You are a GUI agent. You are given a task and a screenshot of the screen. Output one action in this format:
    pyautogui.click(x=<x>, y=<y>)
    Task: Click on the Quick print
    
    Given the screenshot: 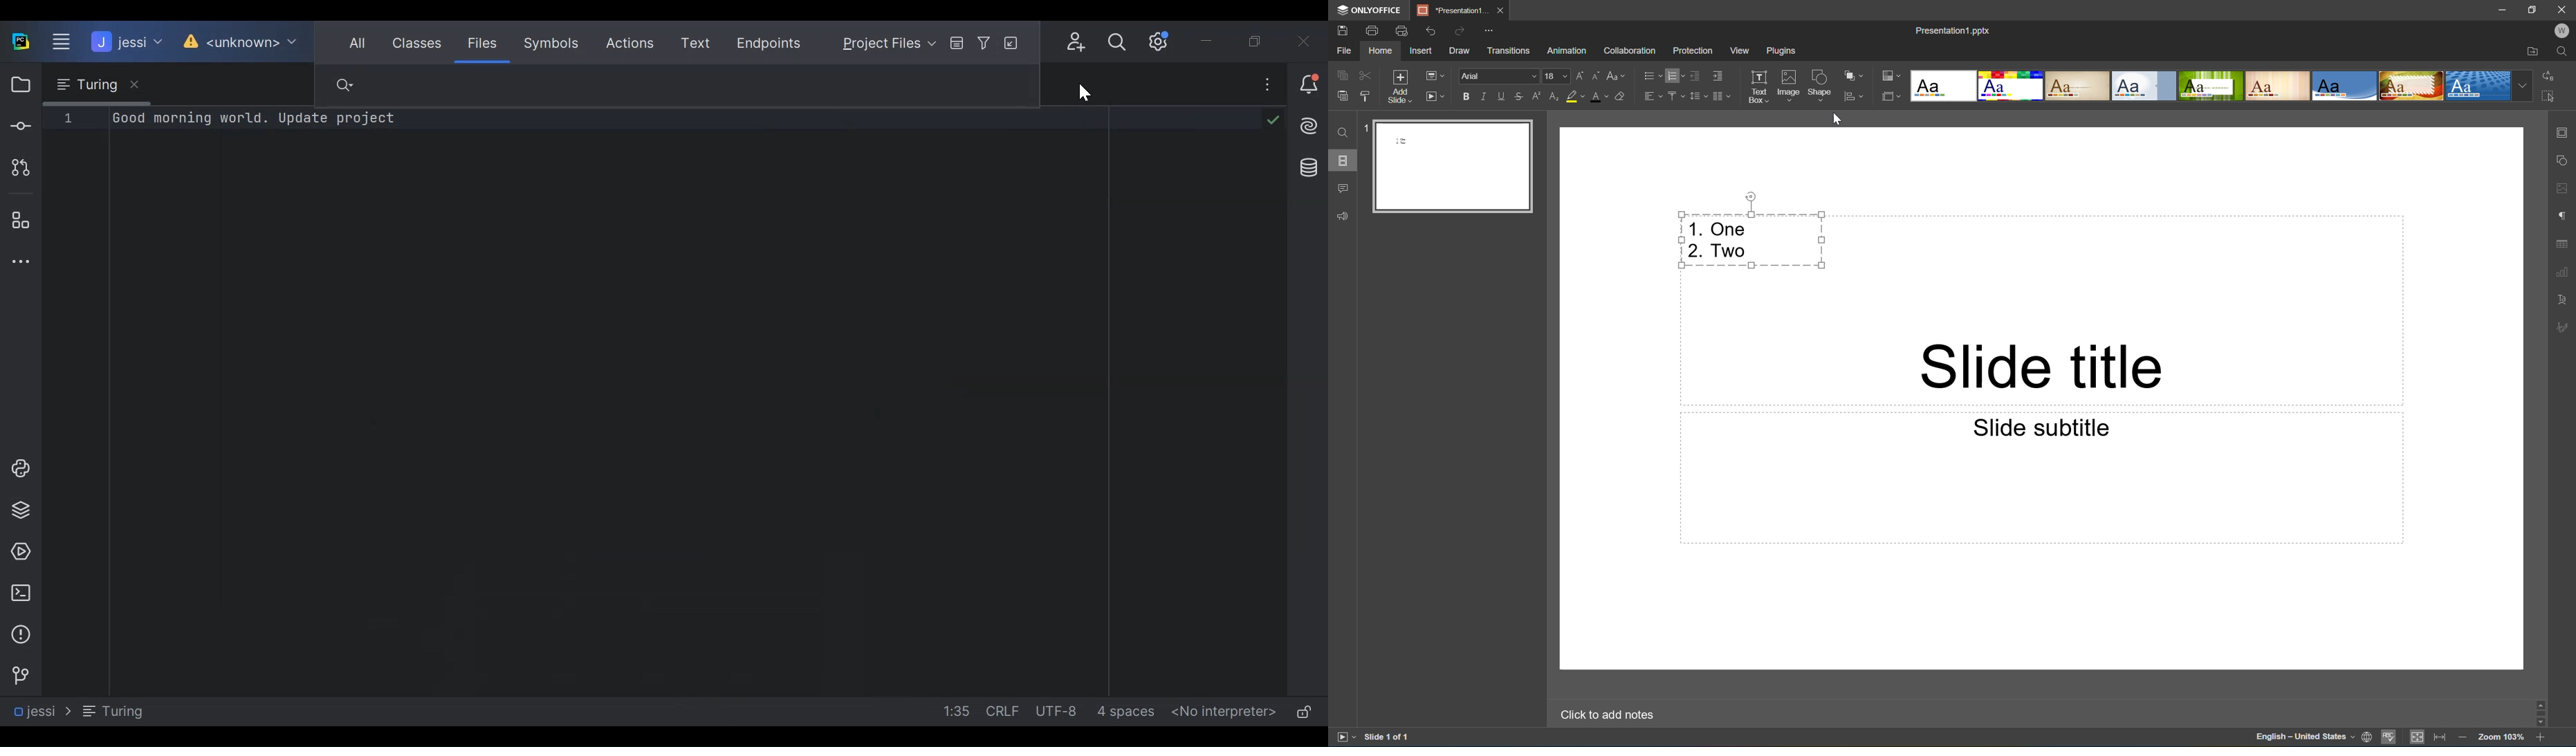 What is the action you would take?
    pyautogui.click(x=1402, y=31)
    